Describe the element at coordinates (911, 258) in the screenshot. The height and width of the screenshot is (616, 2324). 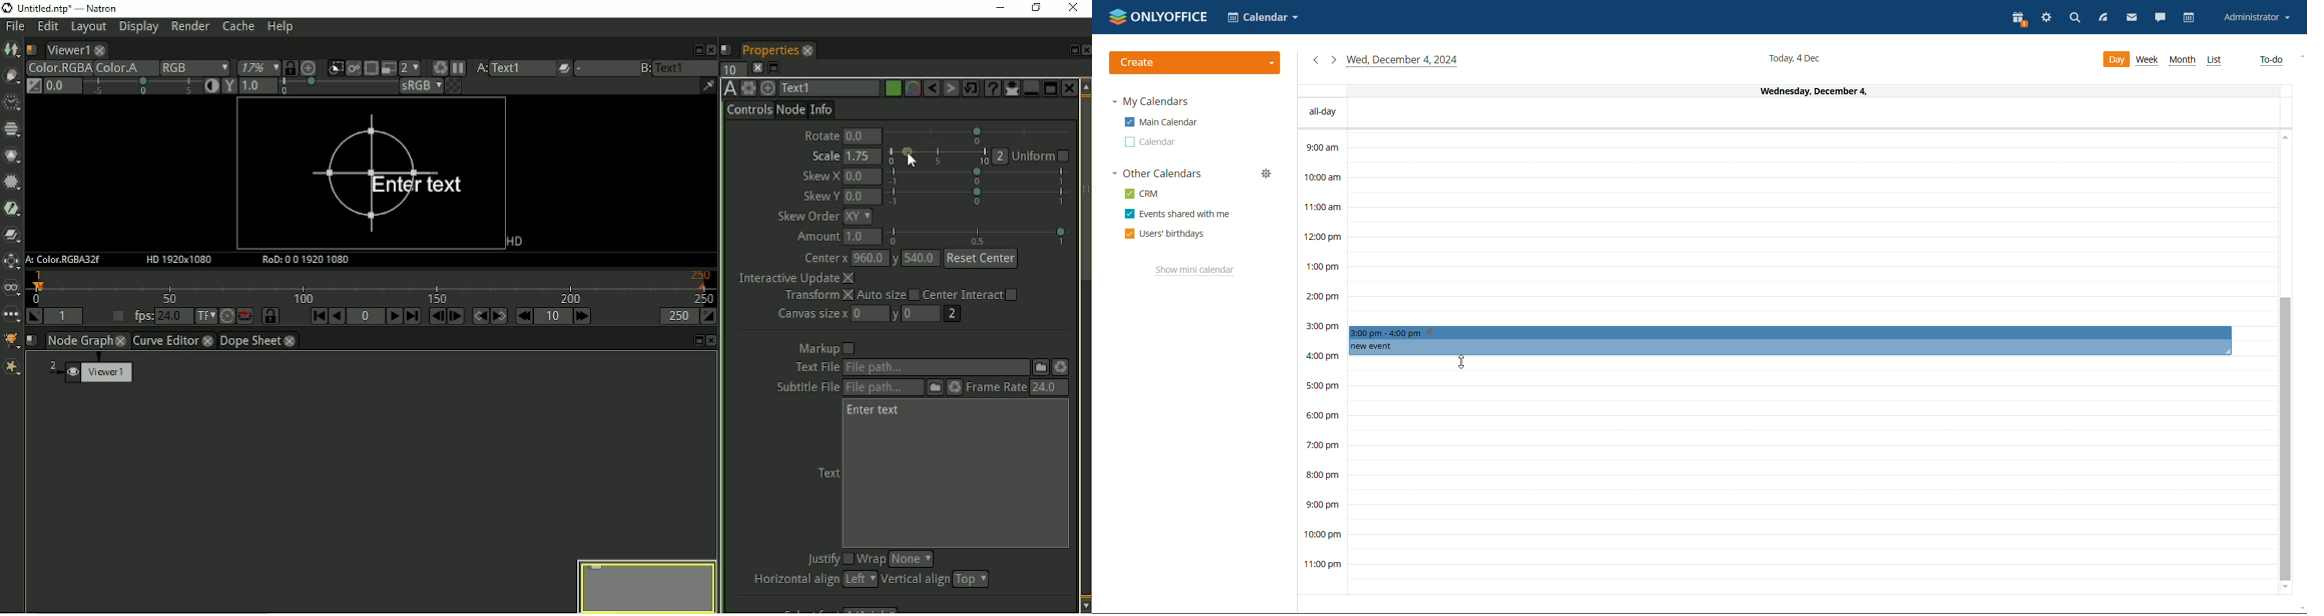
I see `Center` at that location.